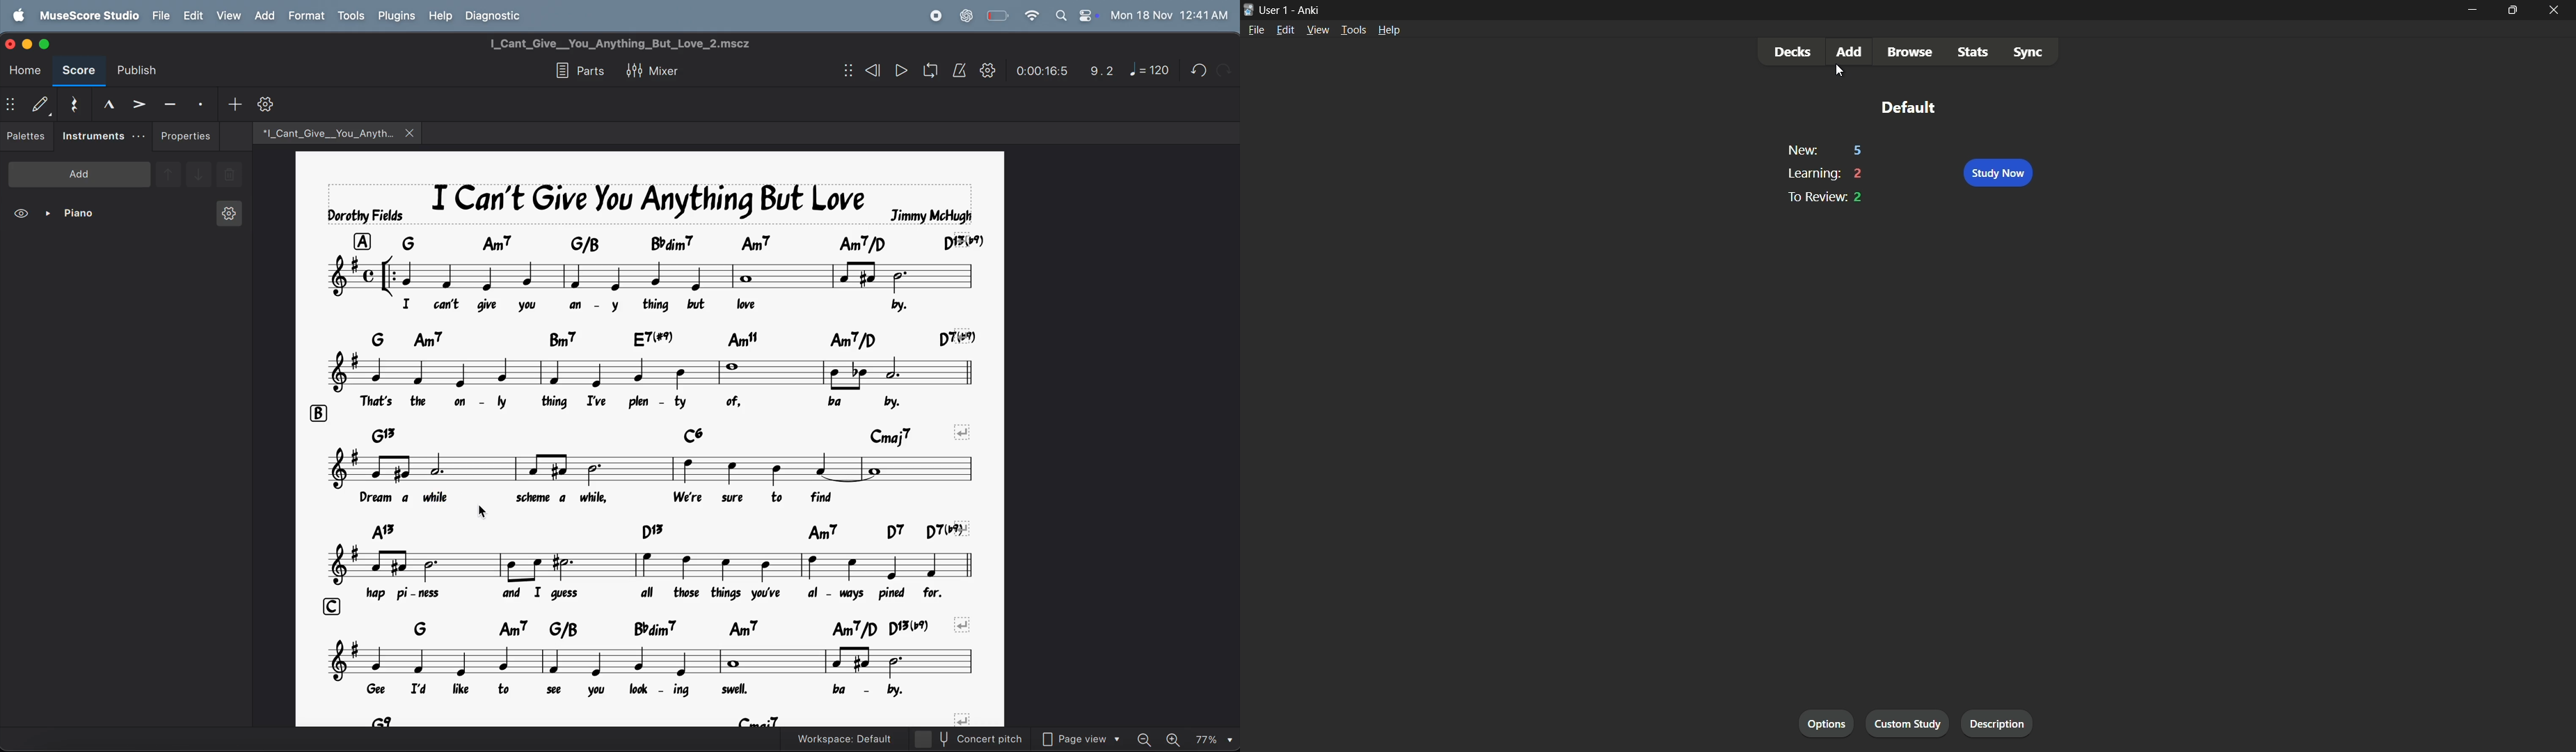  What do you see at coordinates (684, 628) in the screenshot?
I see `chord symbols` at bounding box center [684, 628].